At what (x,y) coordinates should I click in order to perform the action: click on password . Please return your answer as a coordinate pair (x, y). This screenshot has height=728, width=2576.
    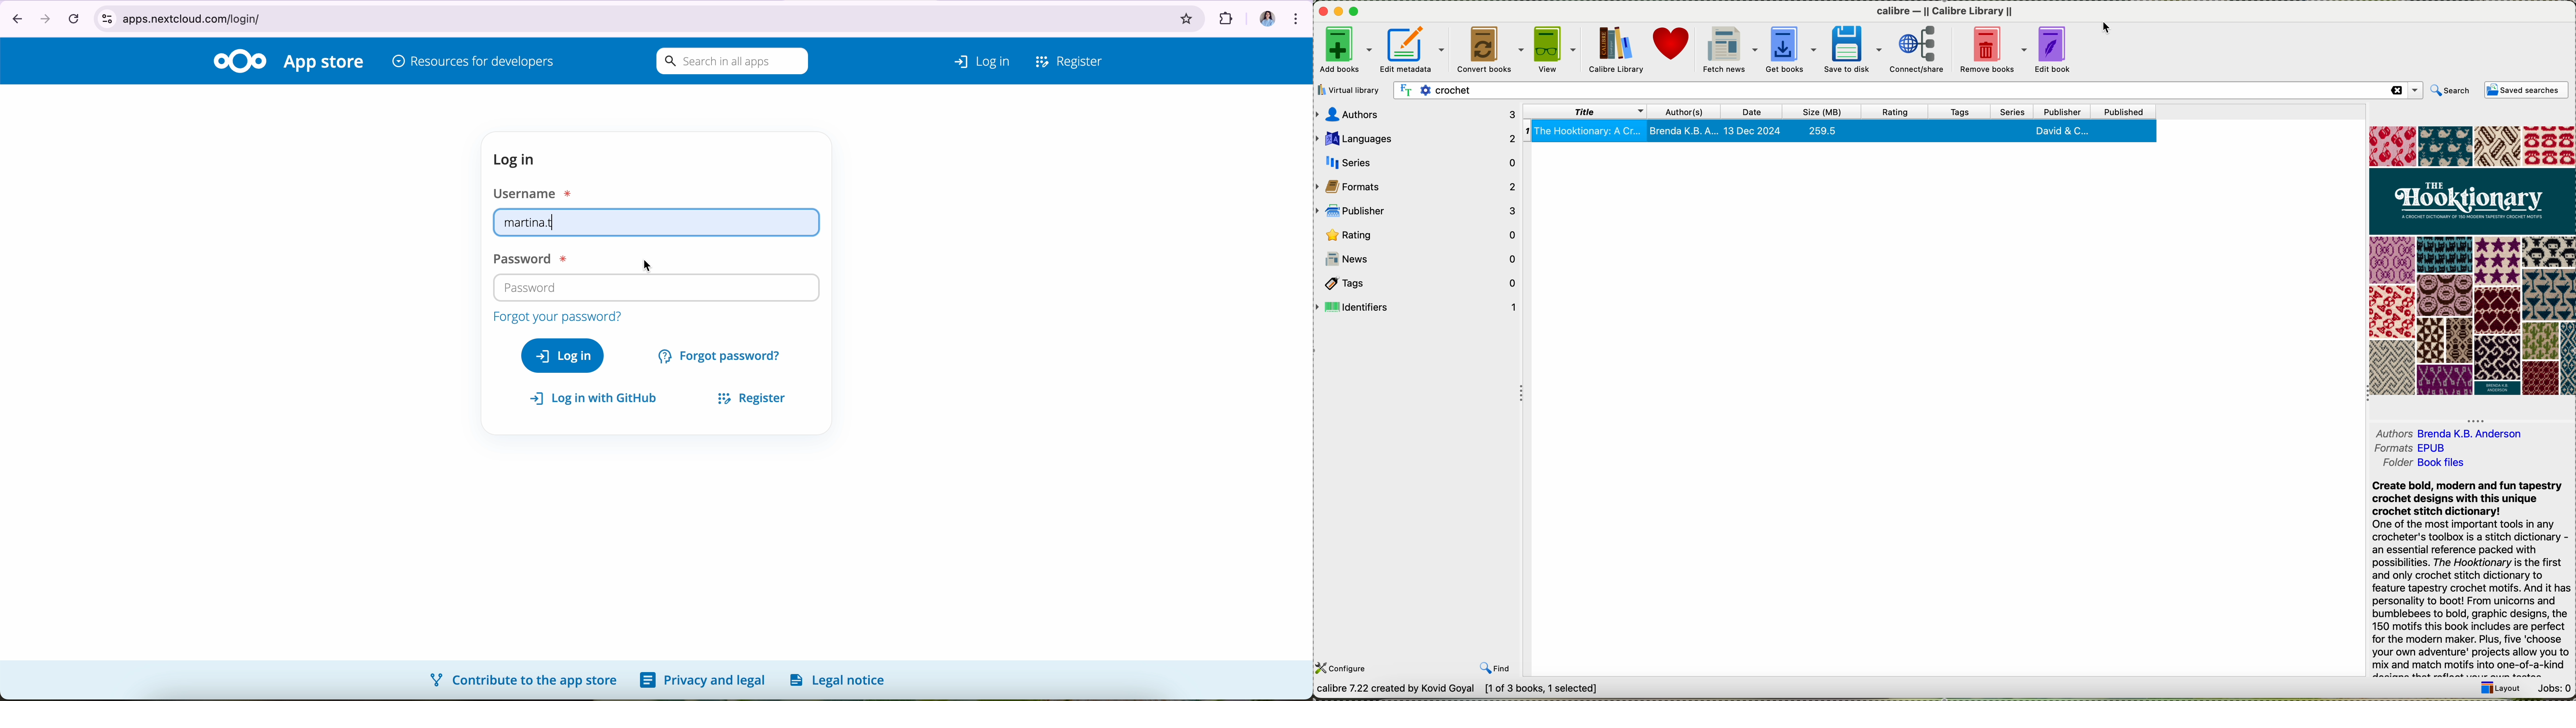
    Looking at the image, I should click on (531, 287).